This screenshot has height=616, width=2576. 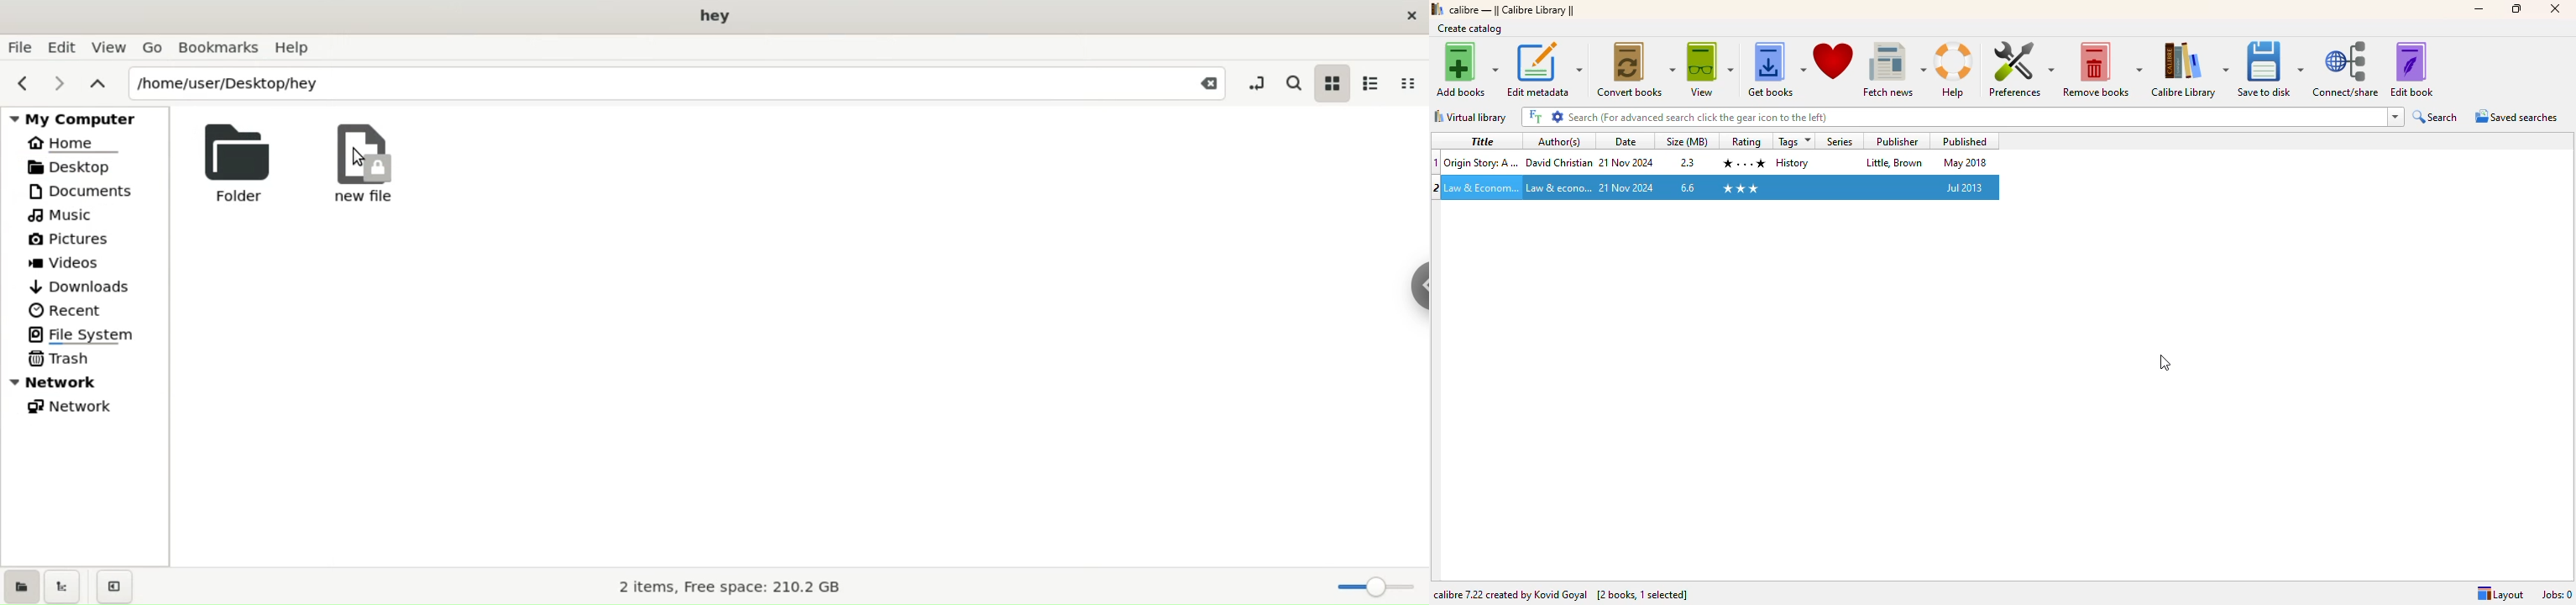 What do you see at coordinates (2437, 117) in the screenshot?
I see `search` at bounding box center [2437, 117].